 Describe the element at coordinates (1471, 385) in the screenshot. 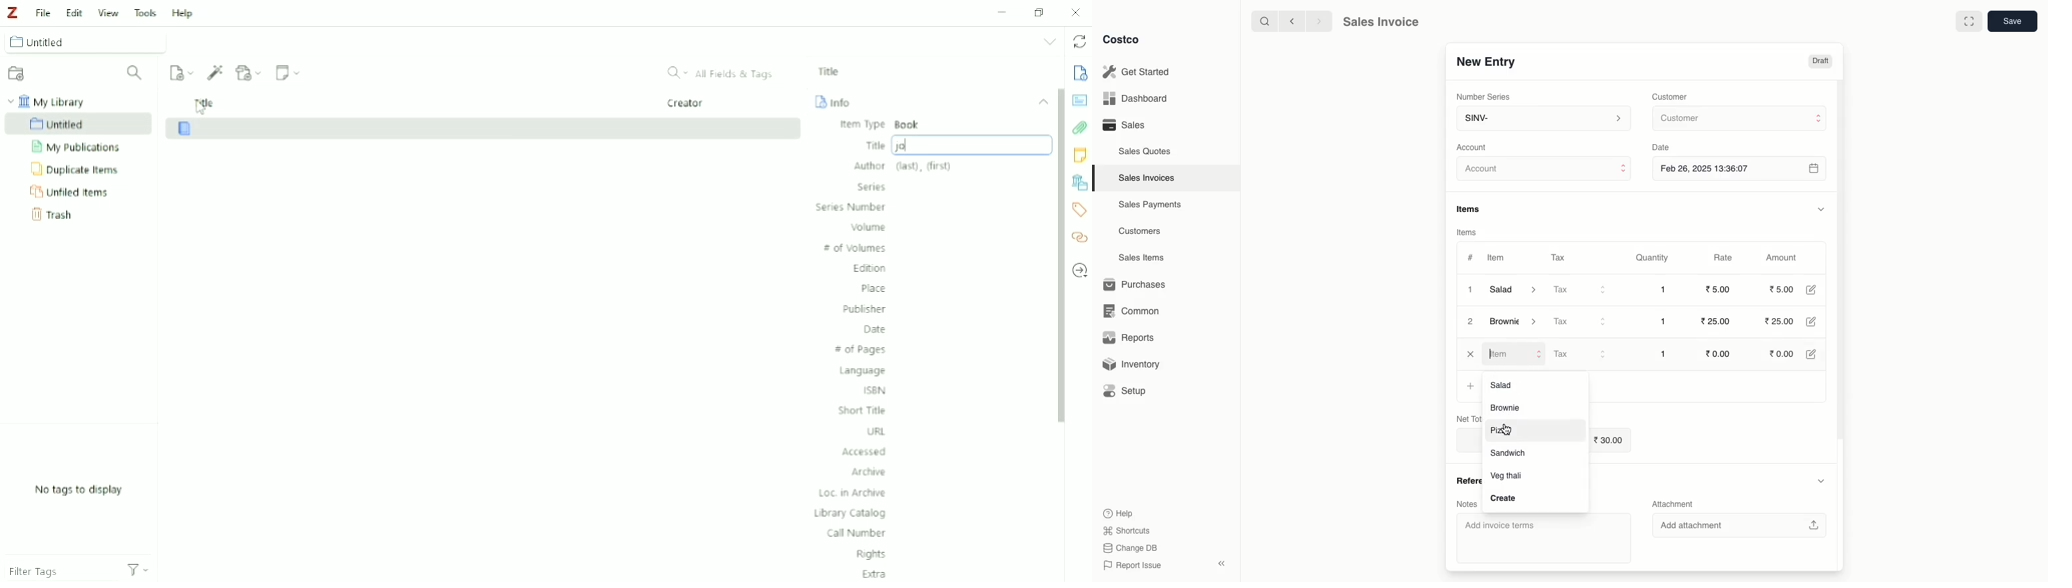

I see `Add` at that location.